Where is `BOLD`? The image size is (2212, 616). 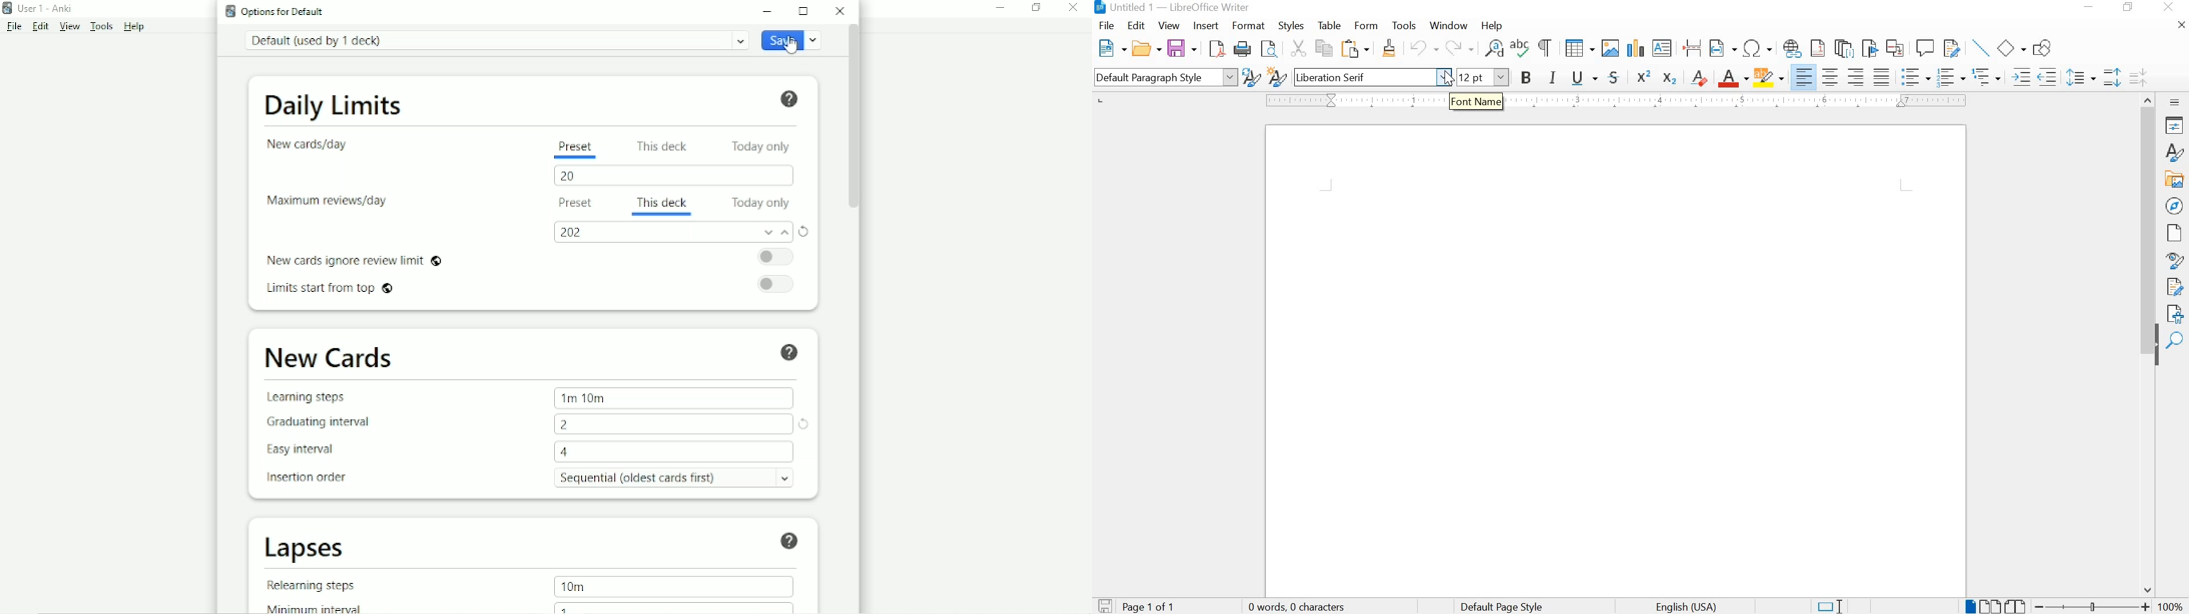 BOLD is located at coordinates (1526, 77).